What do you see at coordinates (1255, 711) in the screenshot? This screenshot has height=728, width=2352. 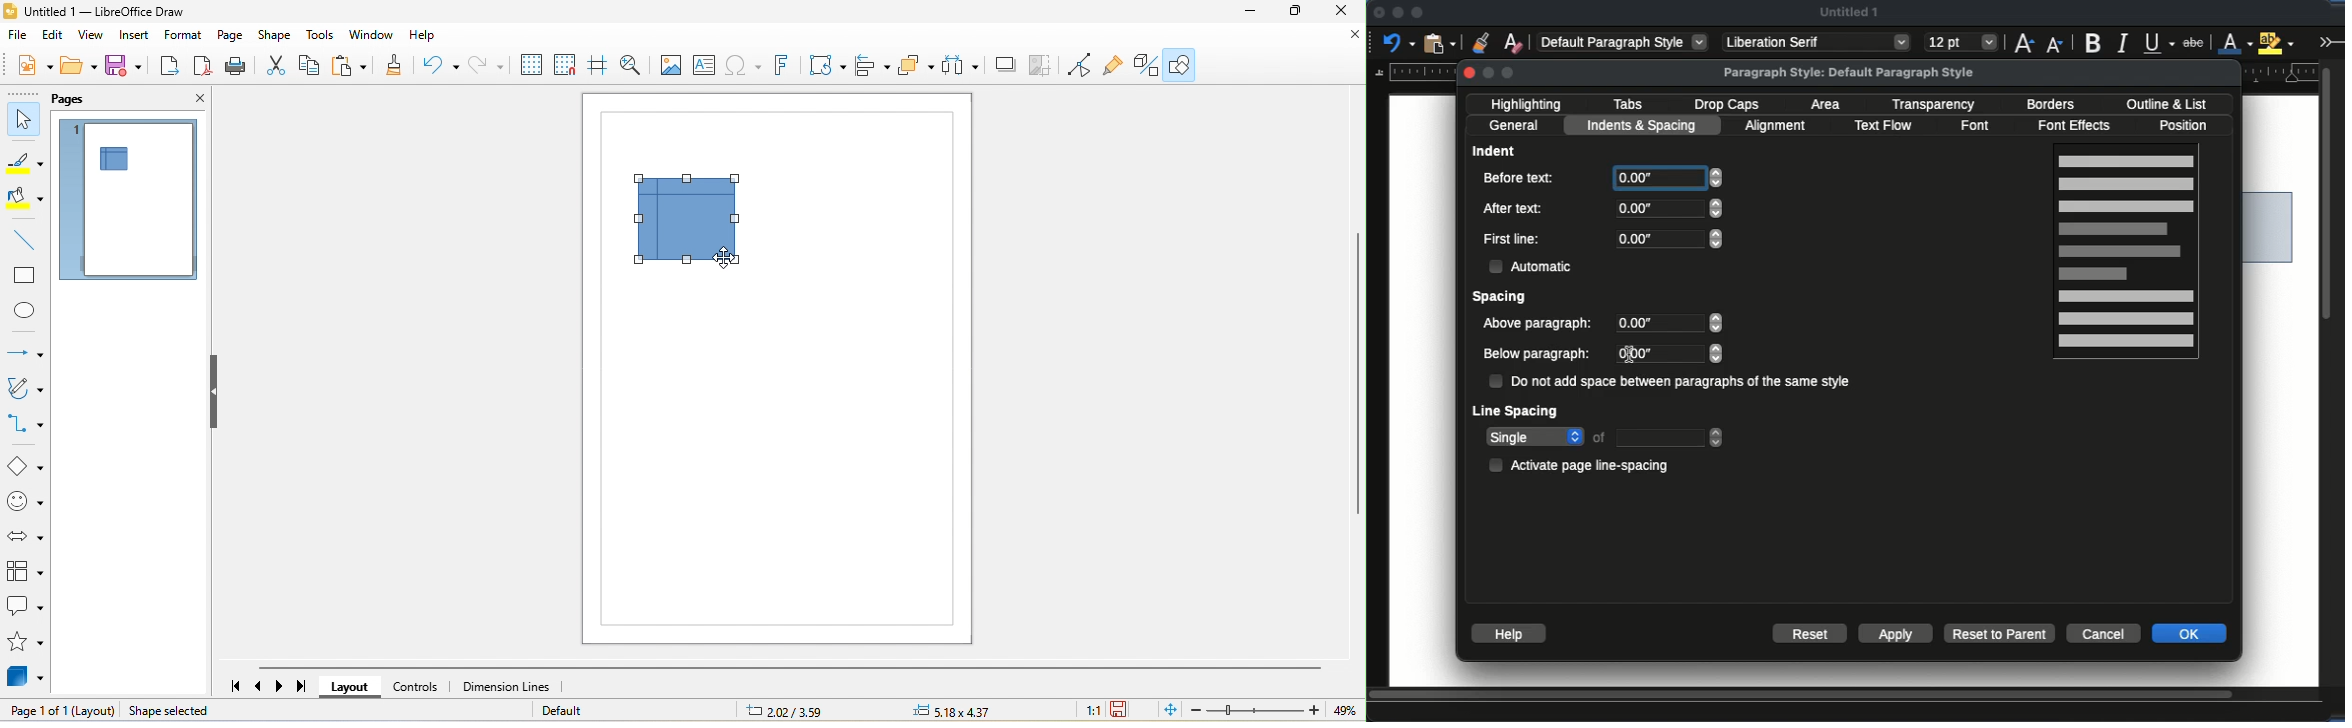 I see `zoom` at bounding box center [1255, 711].